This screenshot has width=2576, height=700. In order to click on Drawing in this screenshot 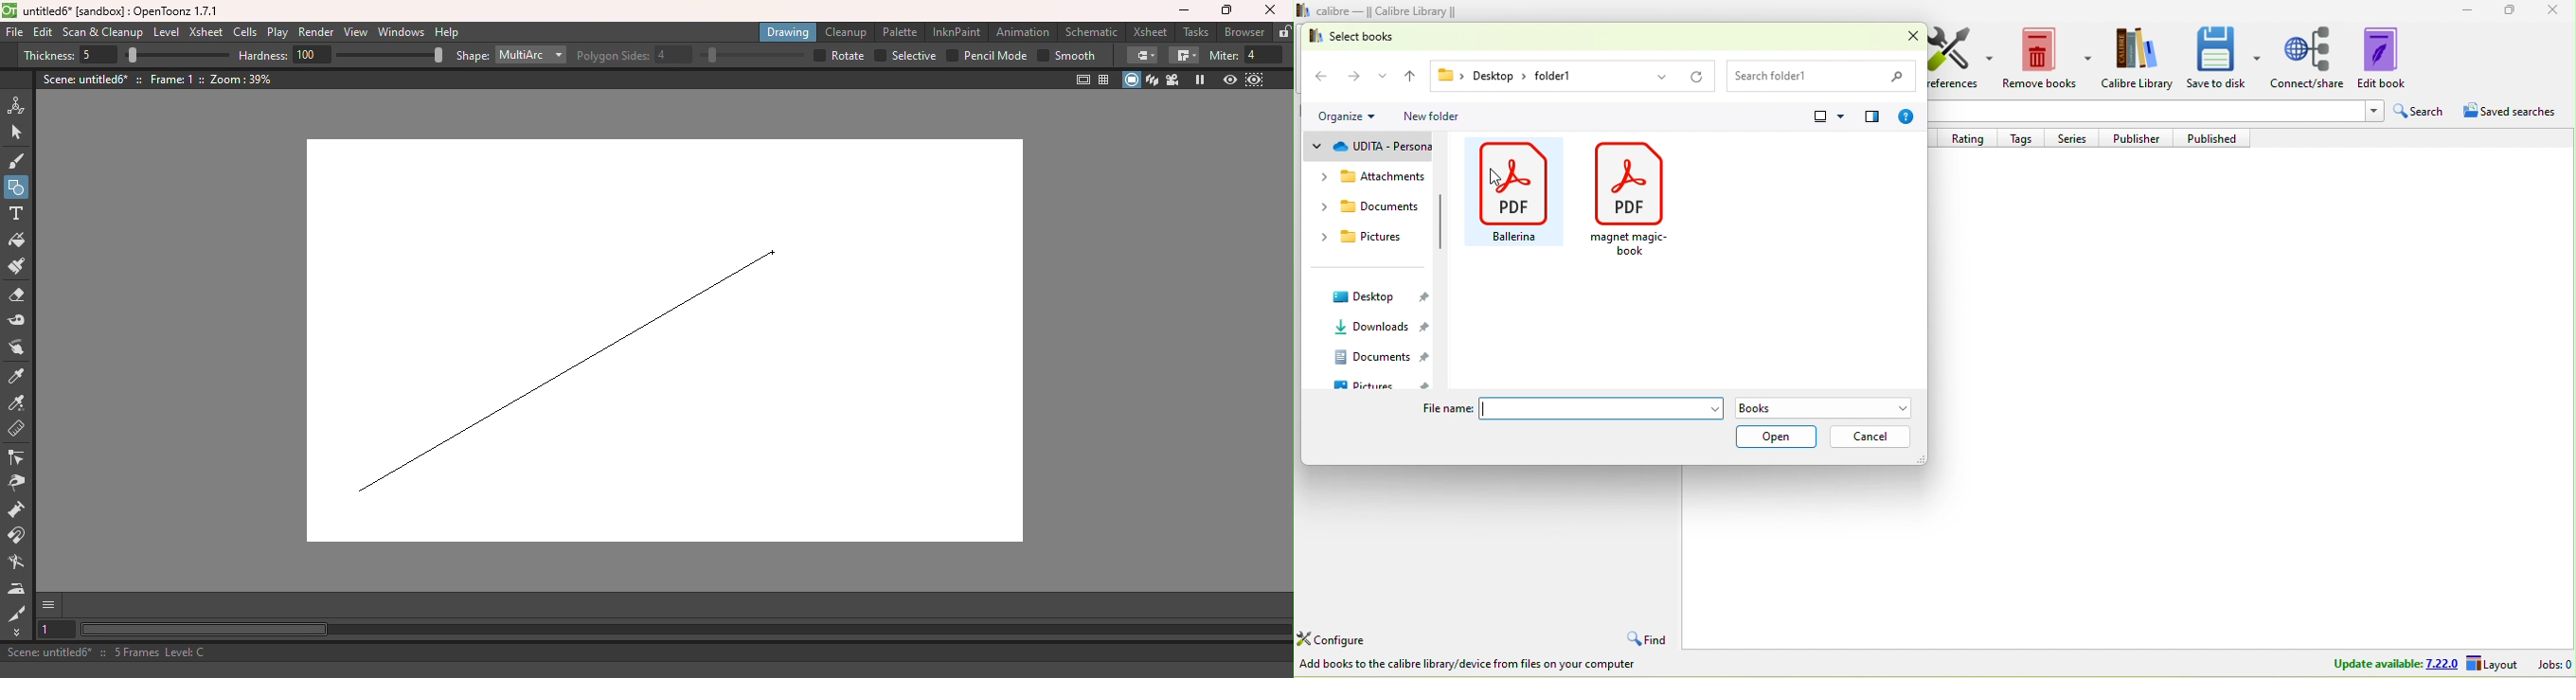, I will do `click(788, 32)`.